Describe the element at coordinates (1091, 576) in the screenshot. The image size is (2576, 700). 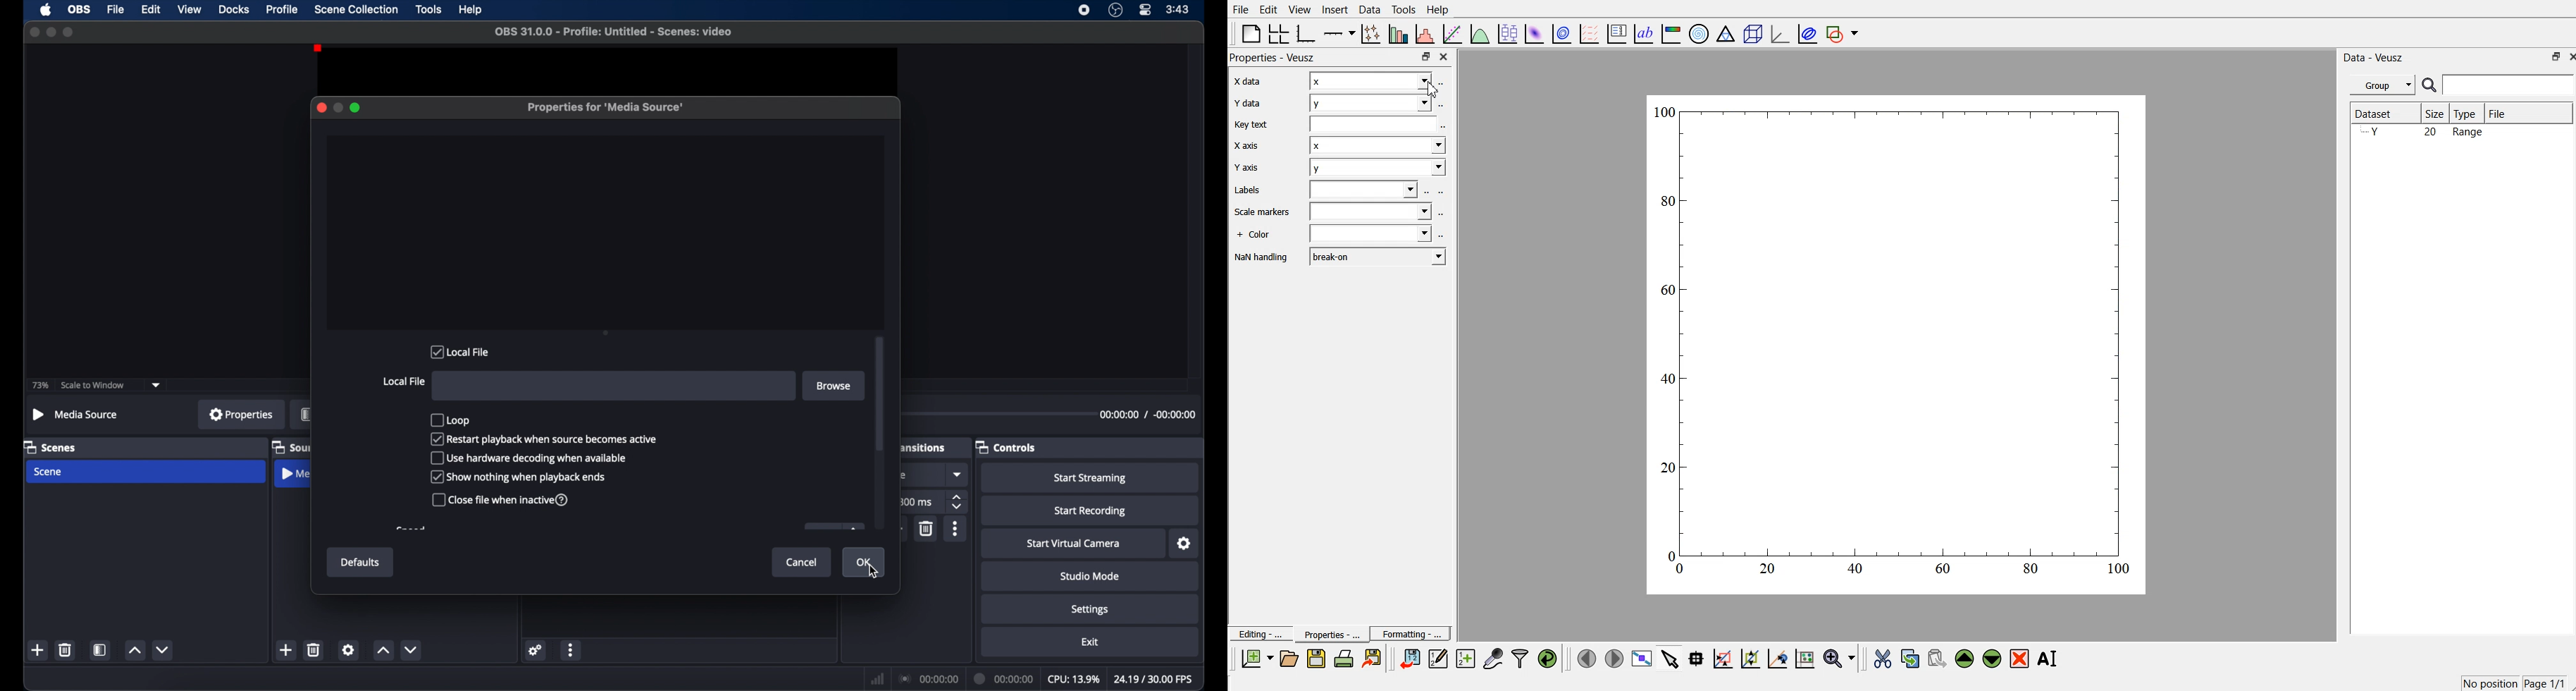
I see `studio mode` at that location.